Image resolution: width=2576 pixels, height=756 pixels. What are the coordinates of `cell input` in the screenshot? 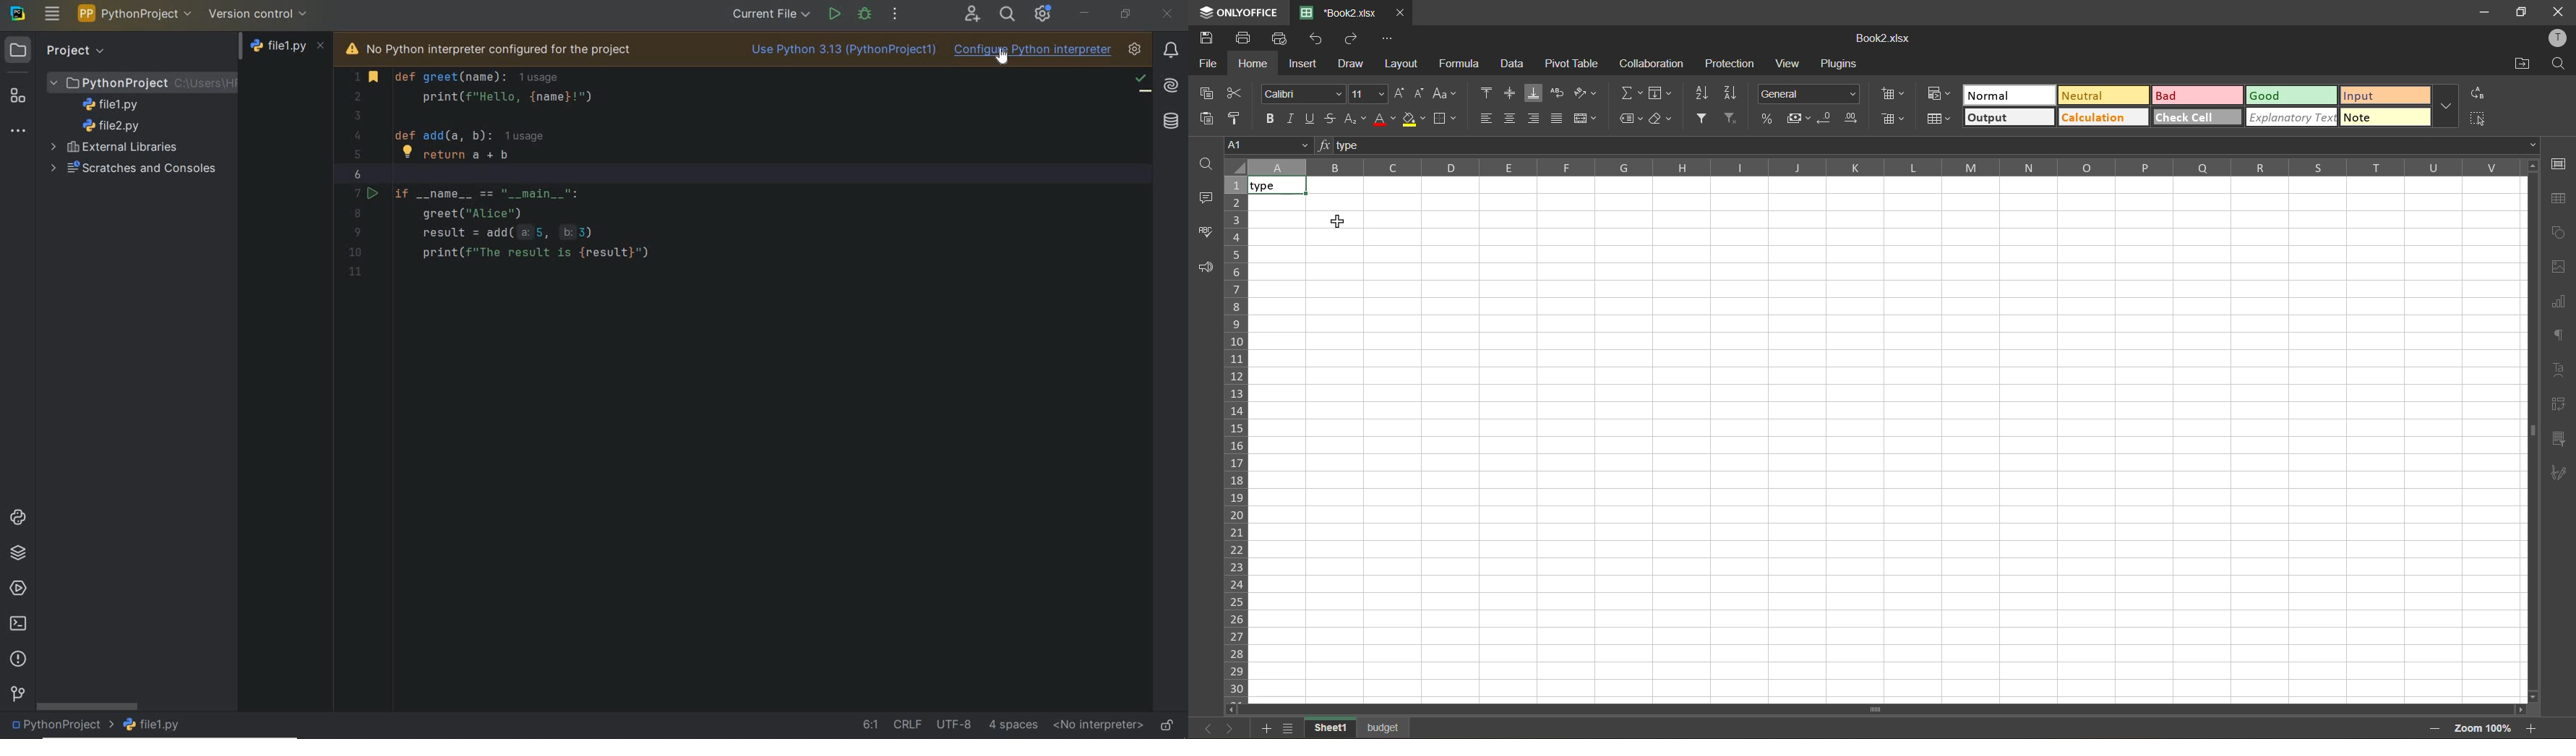 It's located at (1884, 451).